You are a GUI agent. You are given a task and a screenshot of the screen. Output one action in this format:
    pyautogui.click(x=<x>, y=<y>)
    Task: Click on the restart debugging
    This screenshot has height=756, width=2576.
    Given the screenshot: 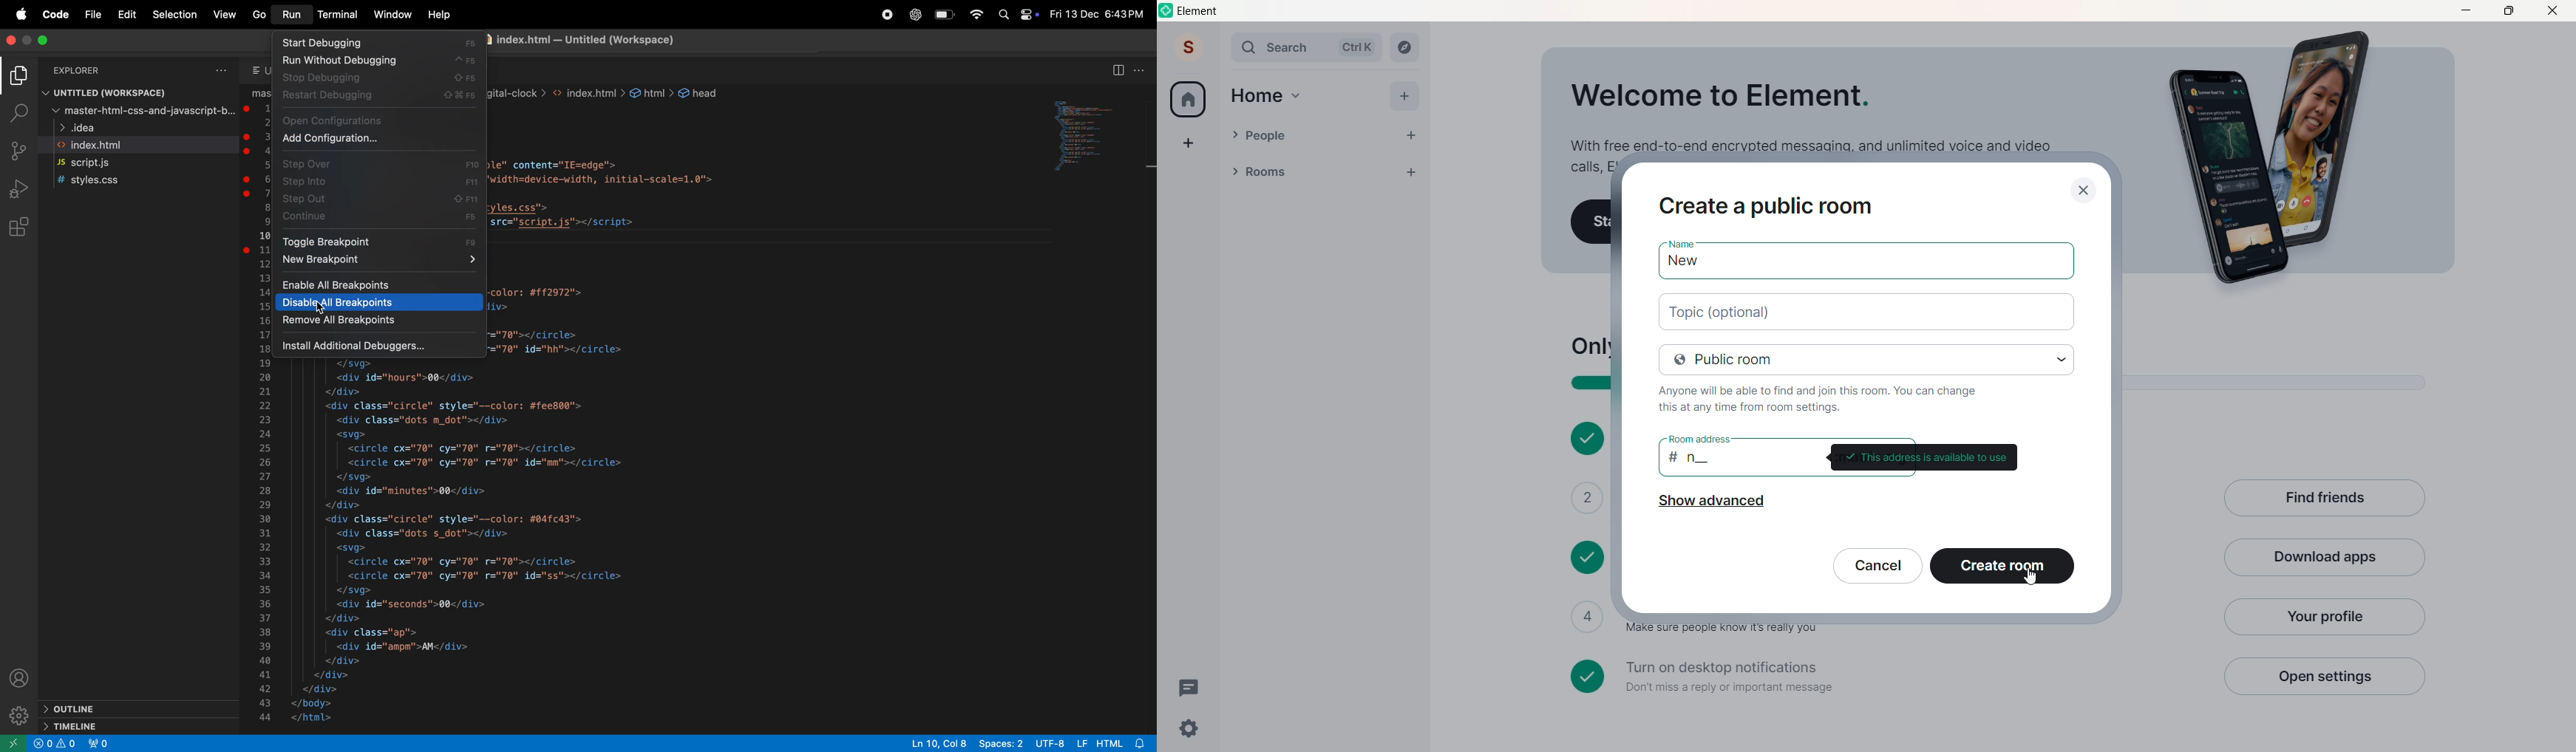 What is the action you would take?
    pyautogui.click(x=379, y=96)
    